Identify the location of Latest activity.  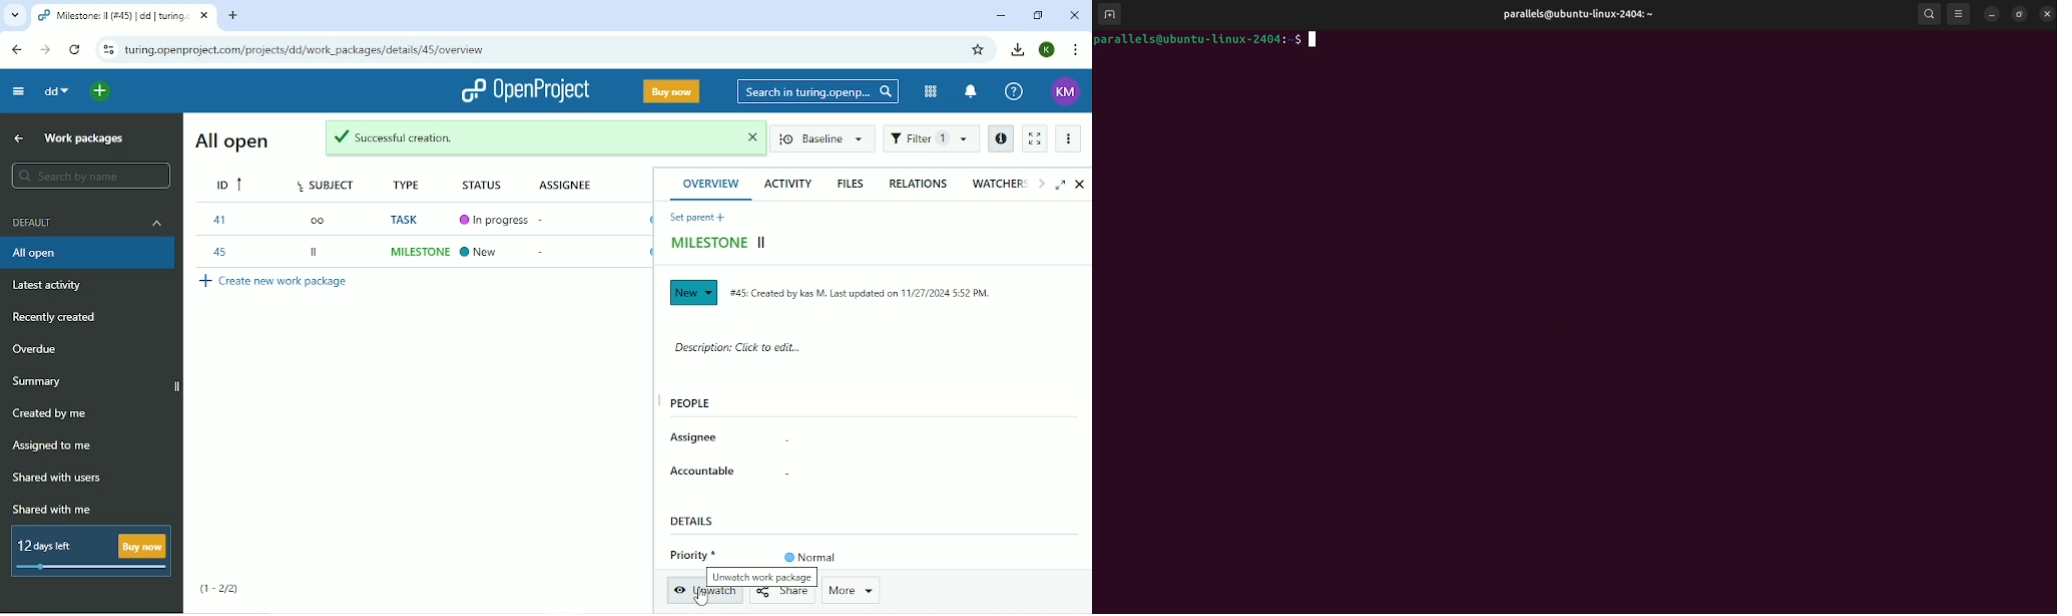
(54, 288).